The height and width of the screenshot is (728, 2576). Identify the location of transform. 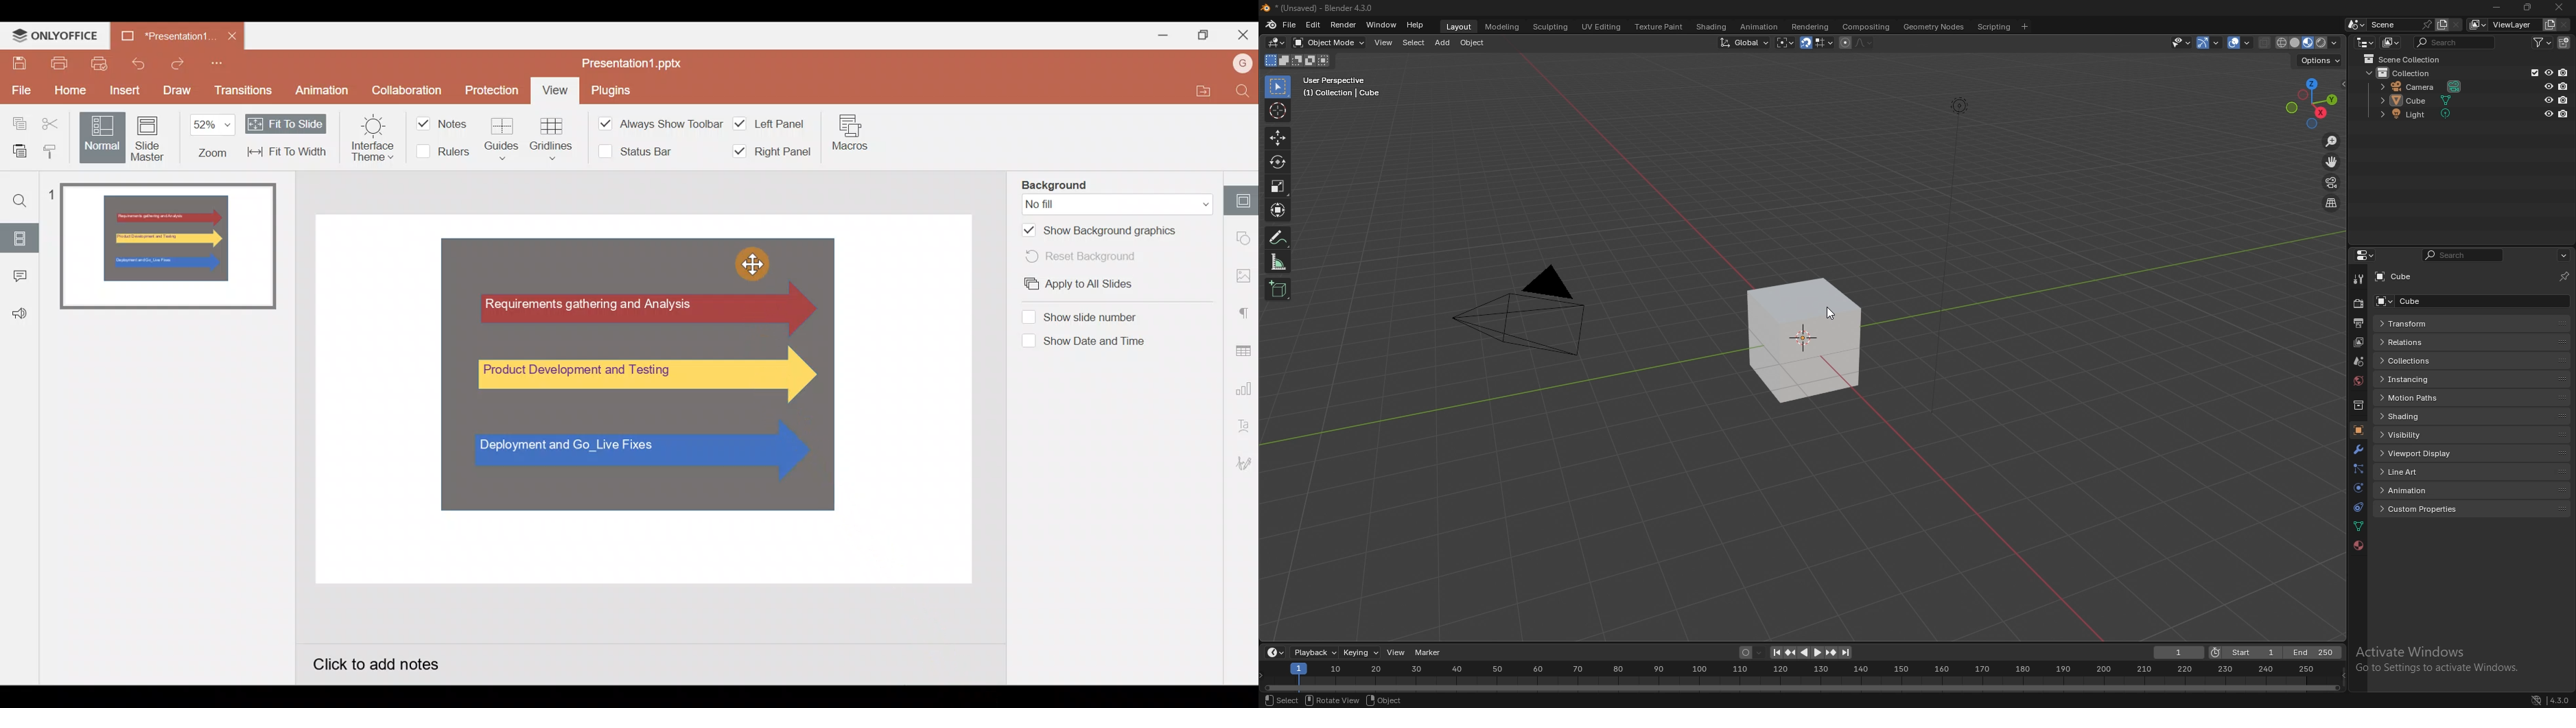
(2470, 322).